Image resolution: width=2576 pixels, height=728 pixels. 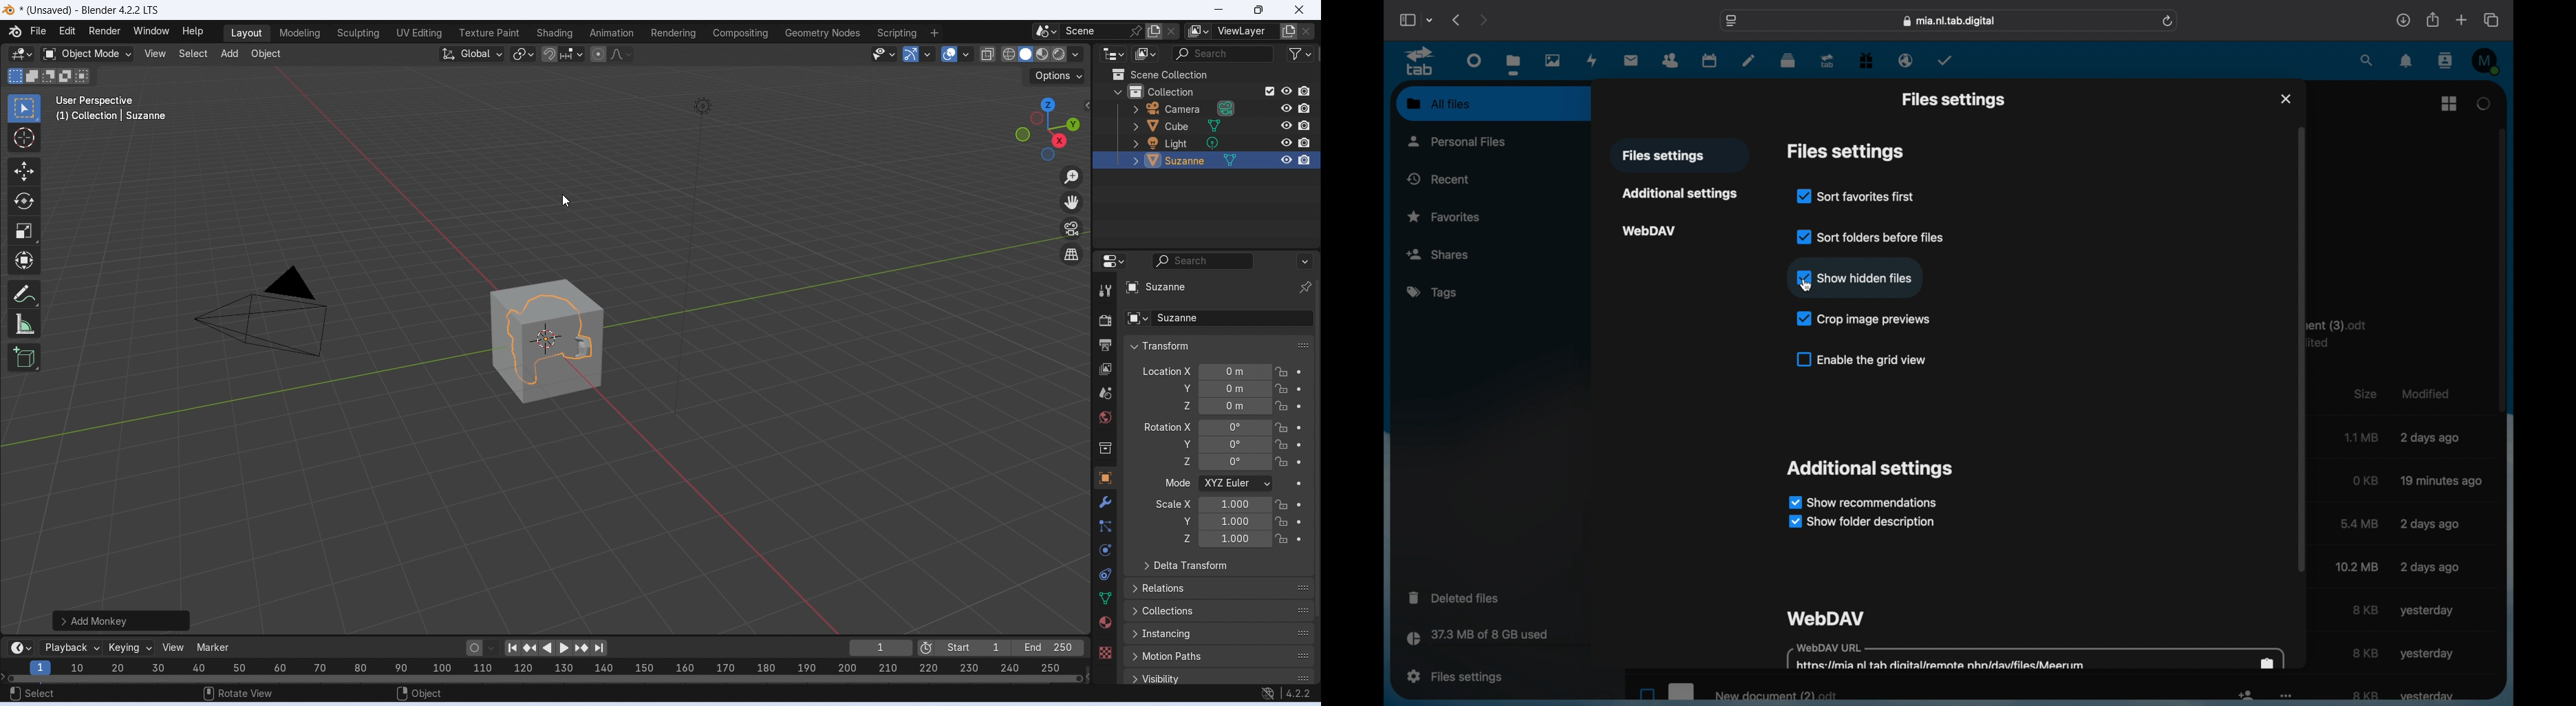 I want to click on browse scene, so click(x=1046, y=31).